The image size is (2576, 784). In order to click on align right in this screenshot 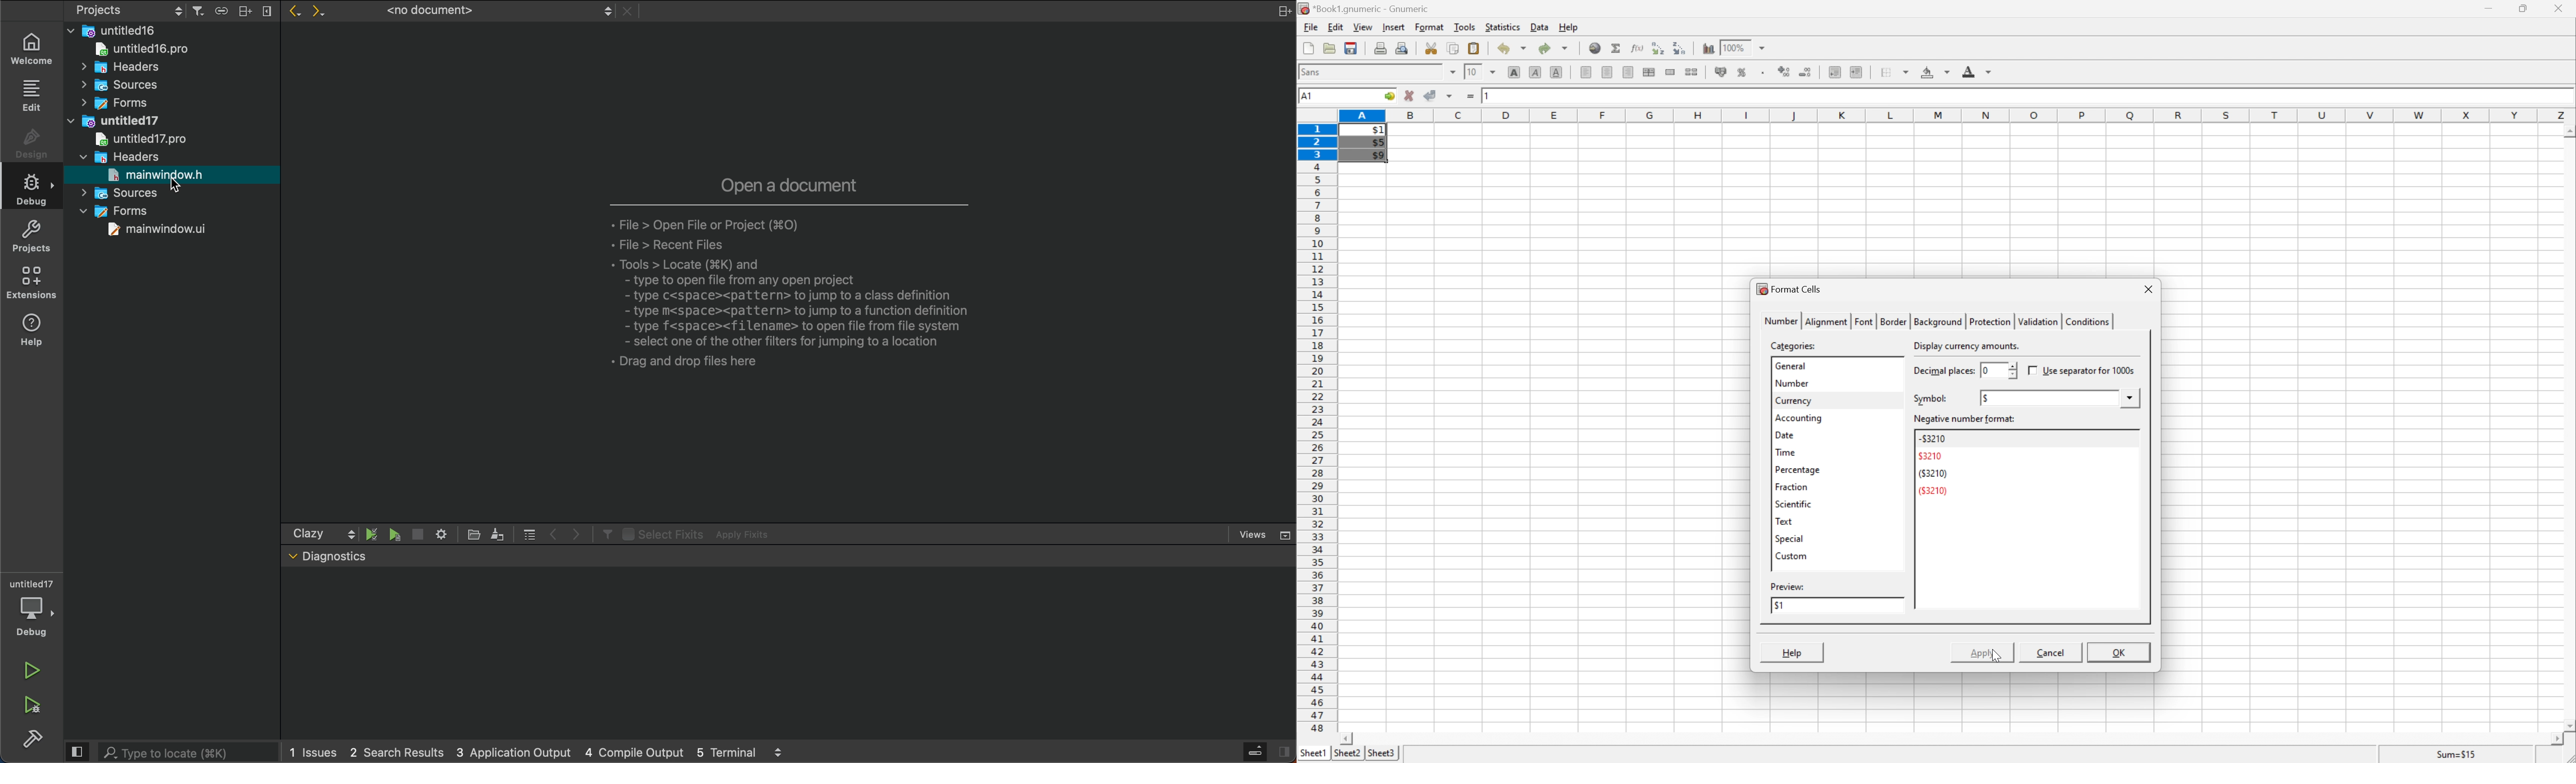, I will do `click(1629, 72)`.